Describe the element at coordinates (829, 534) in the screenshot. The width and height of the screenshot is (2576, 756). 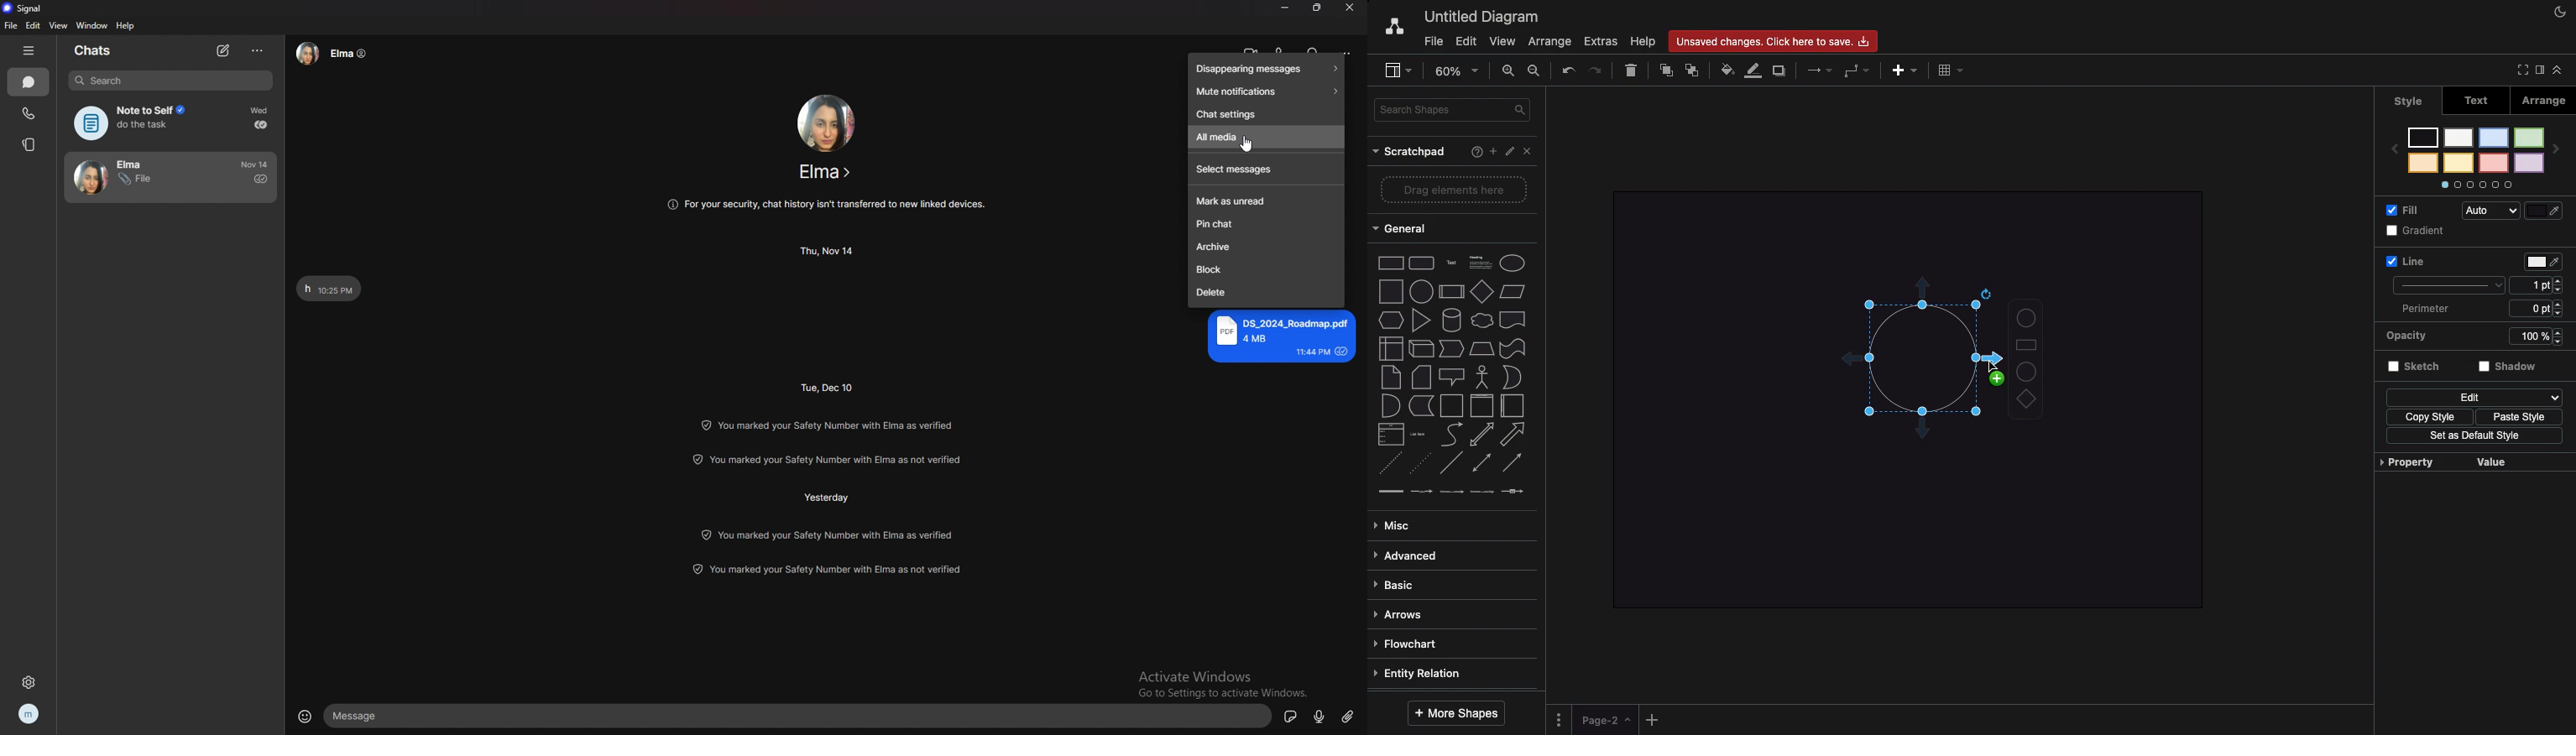
I see `info` at that location.